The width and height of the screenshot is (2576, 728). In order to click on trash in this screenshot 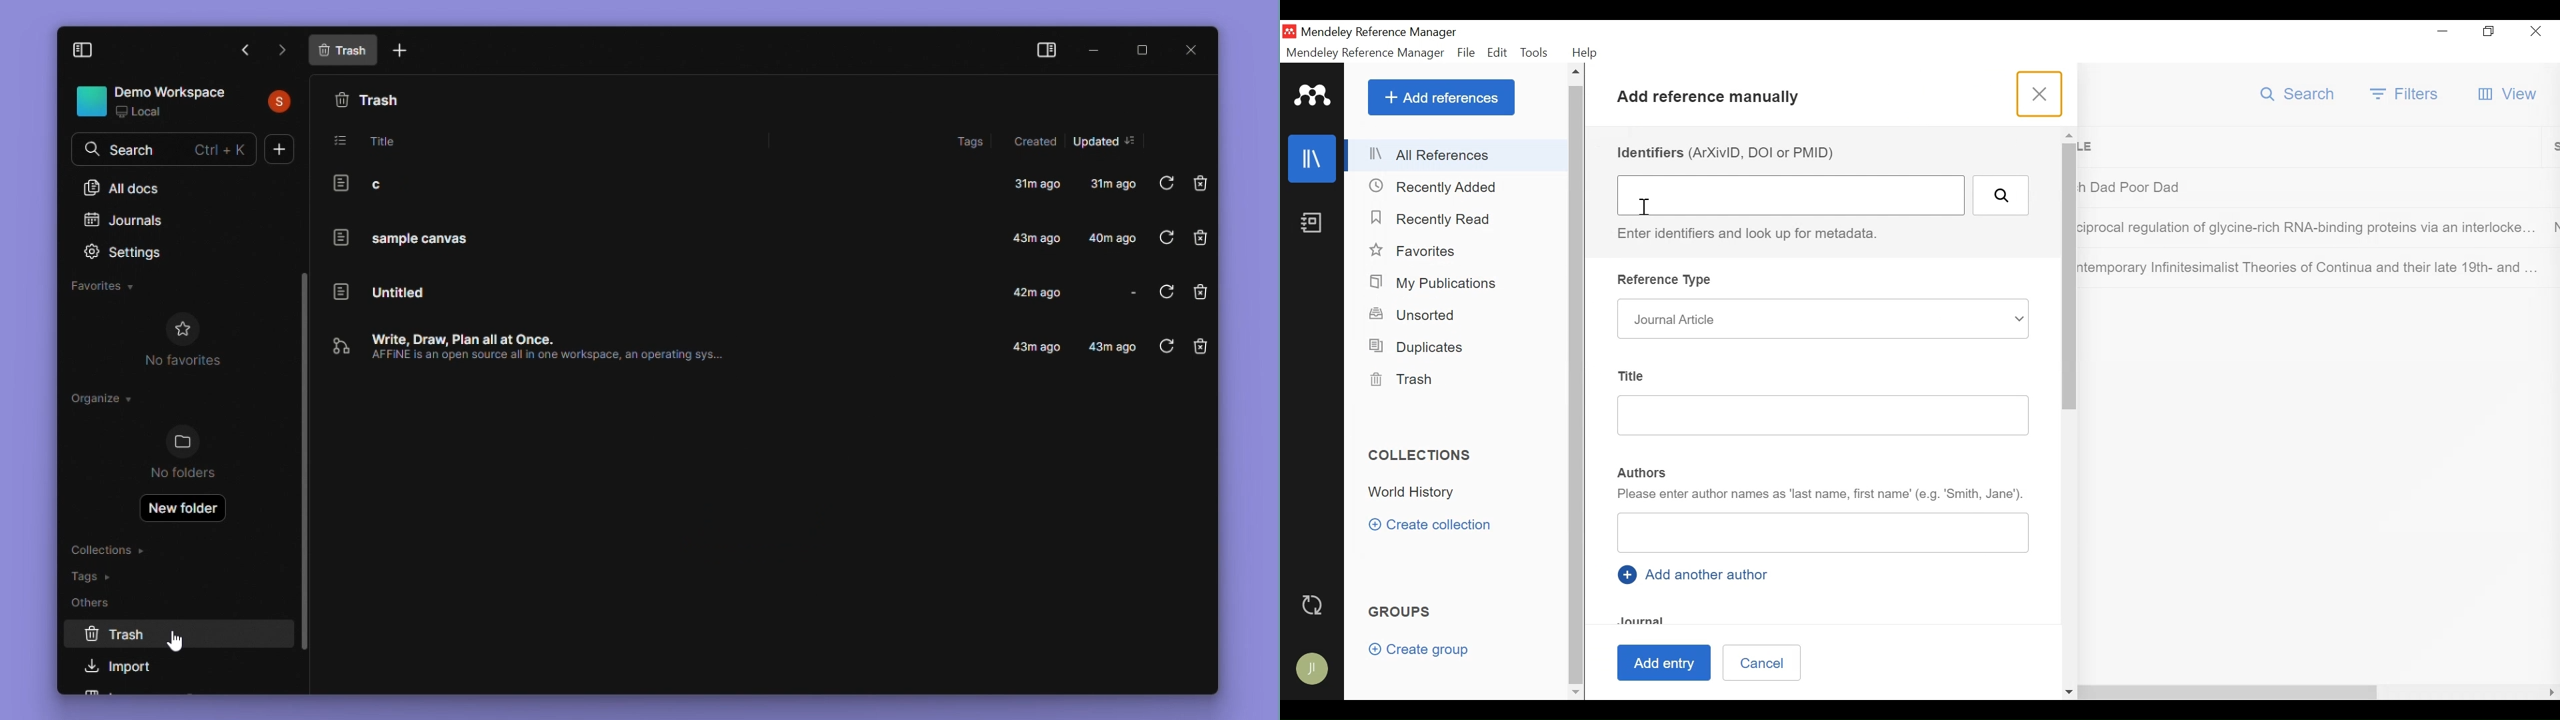, I will do `click(343, 50)`.